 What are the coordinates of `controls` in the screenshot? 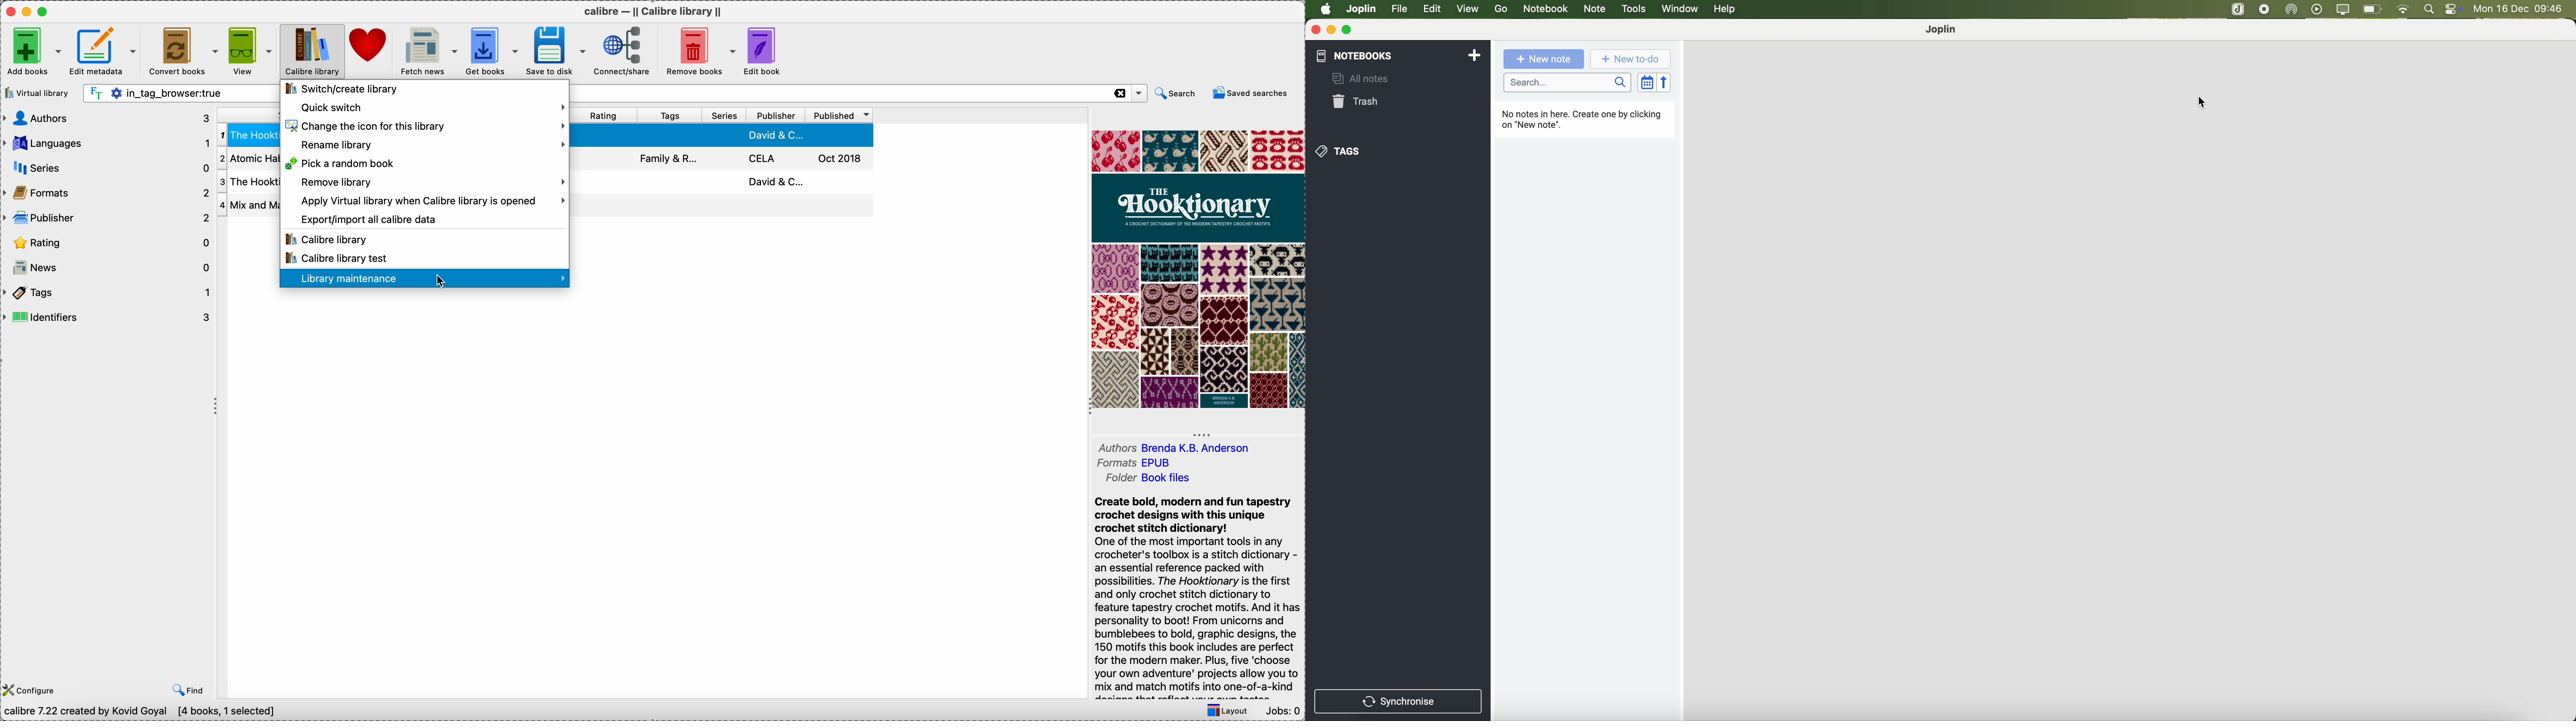 It's located at (2457, 9).